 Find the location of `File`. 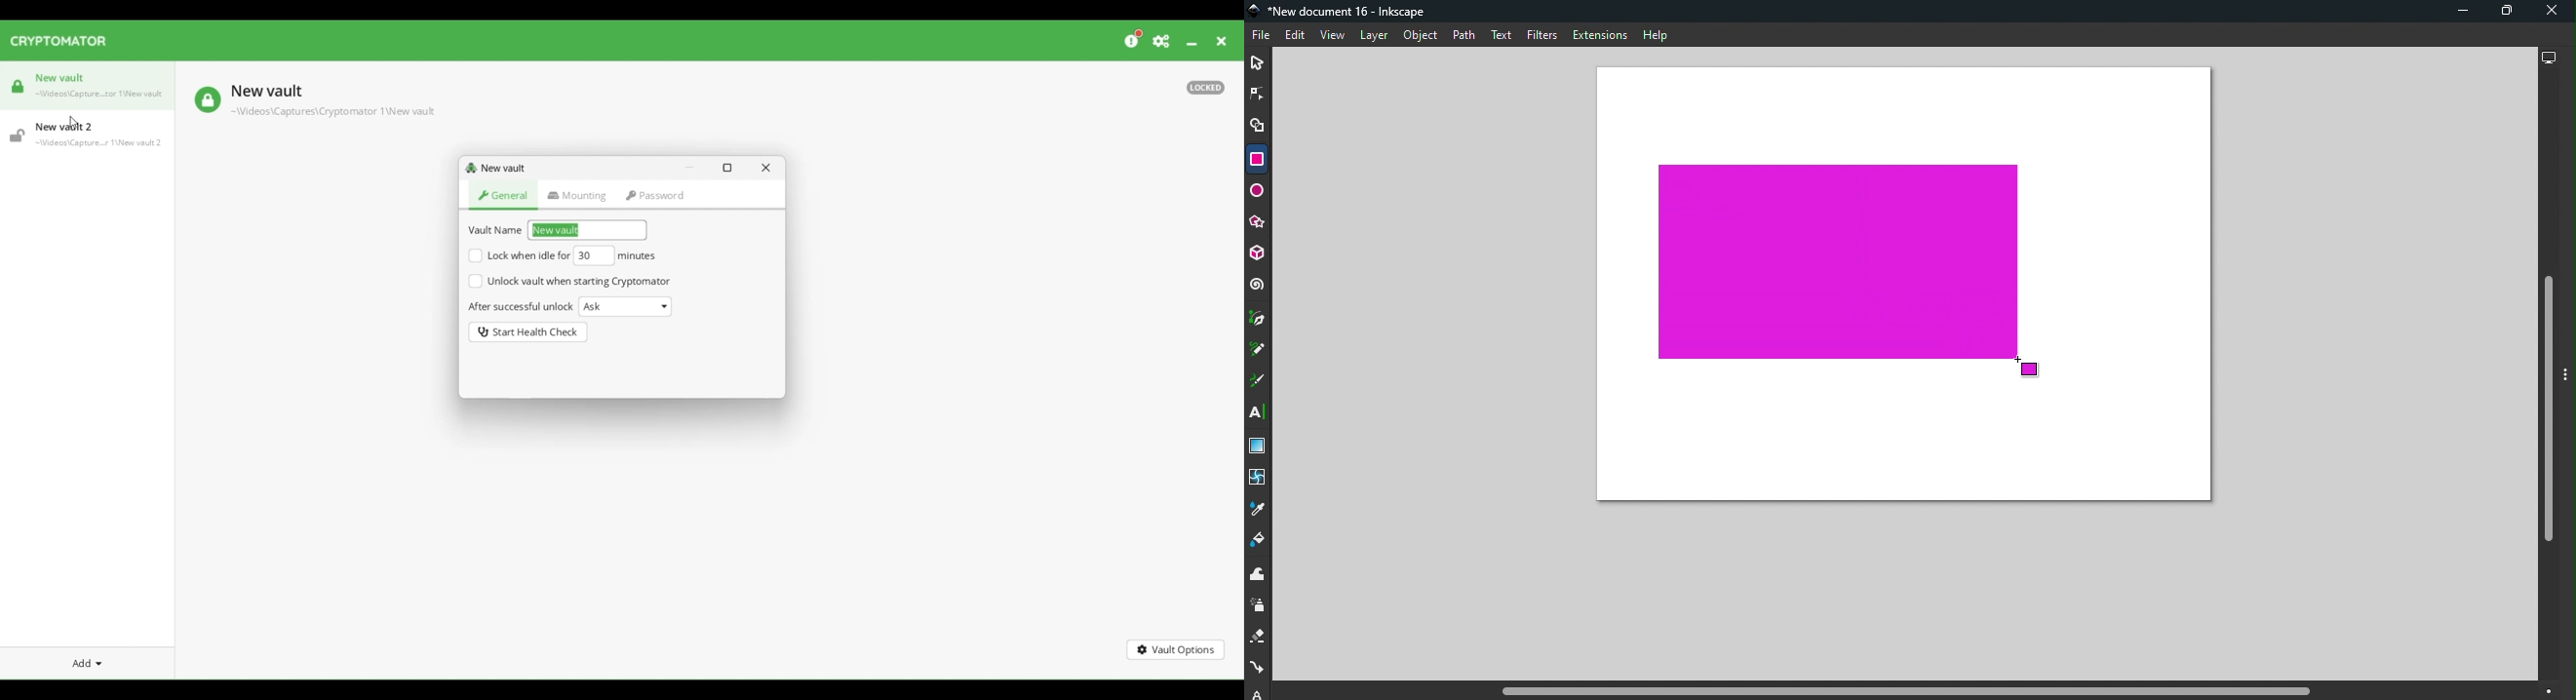

File is located at coordinates (1264, 36).